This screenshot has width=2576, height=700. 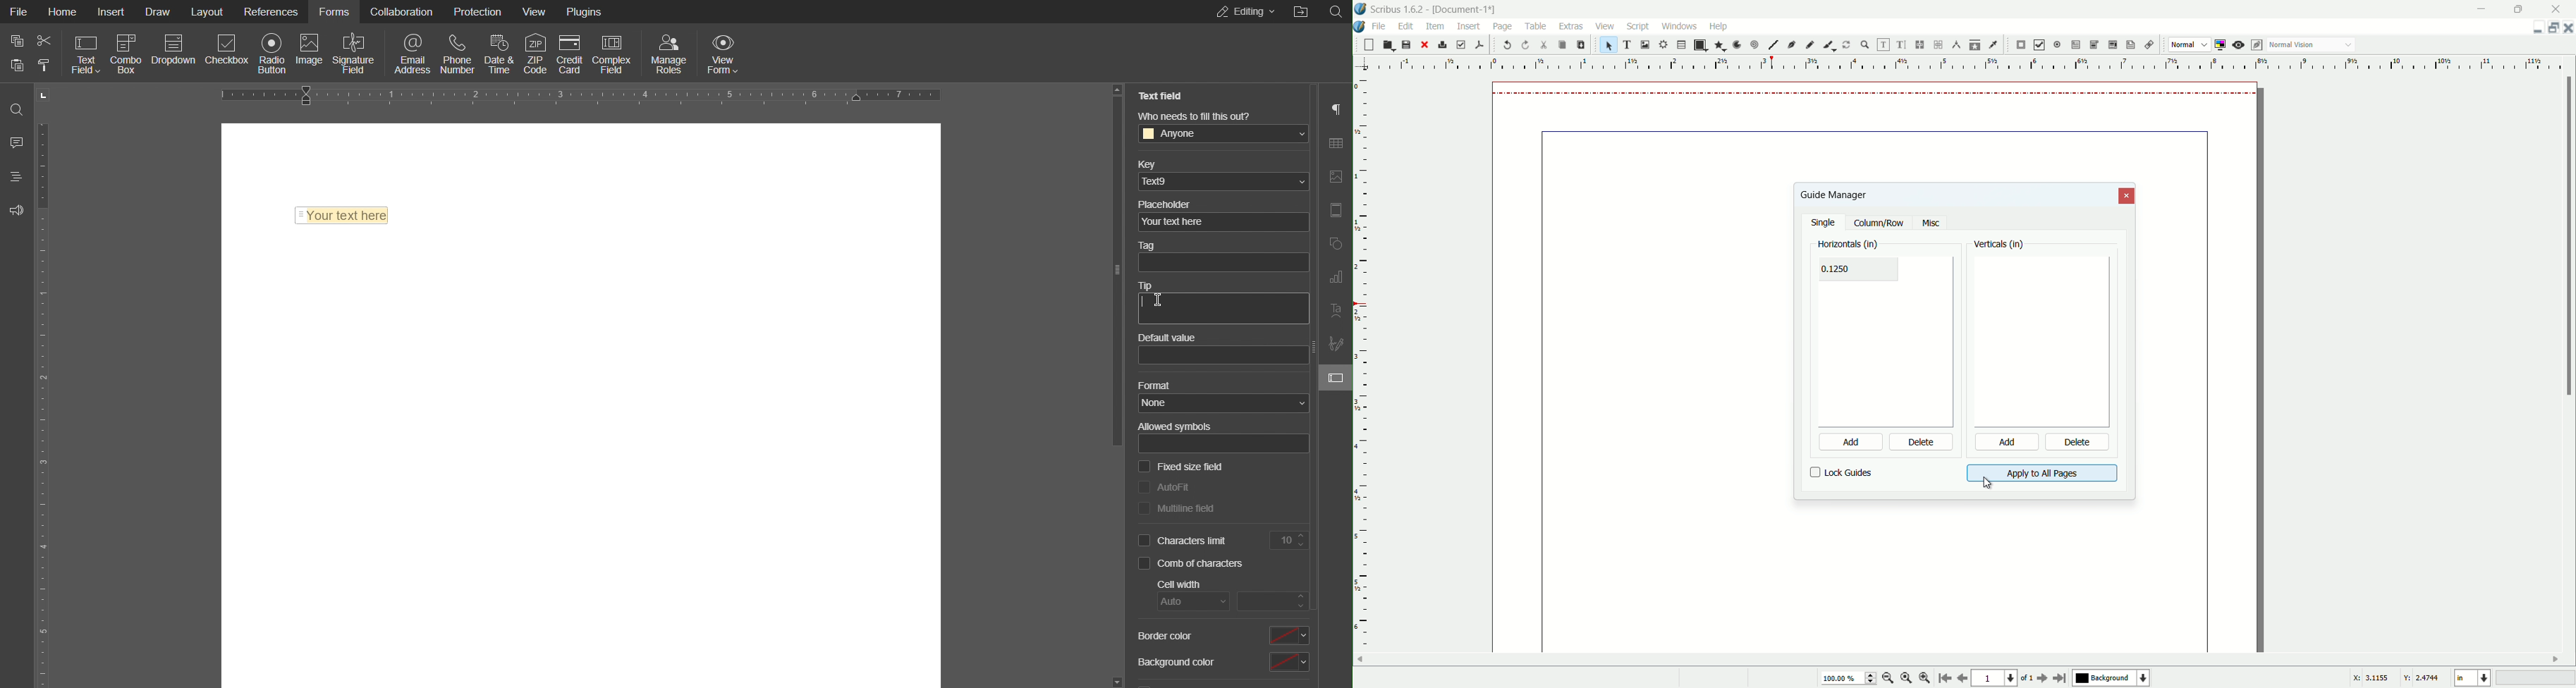 I want to click on page menu, so click(x=1502, y=24).